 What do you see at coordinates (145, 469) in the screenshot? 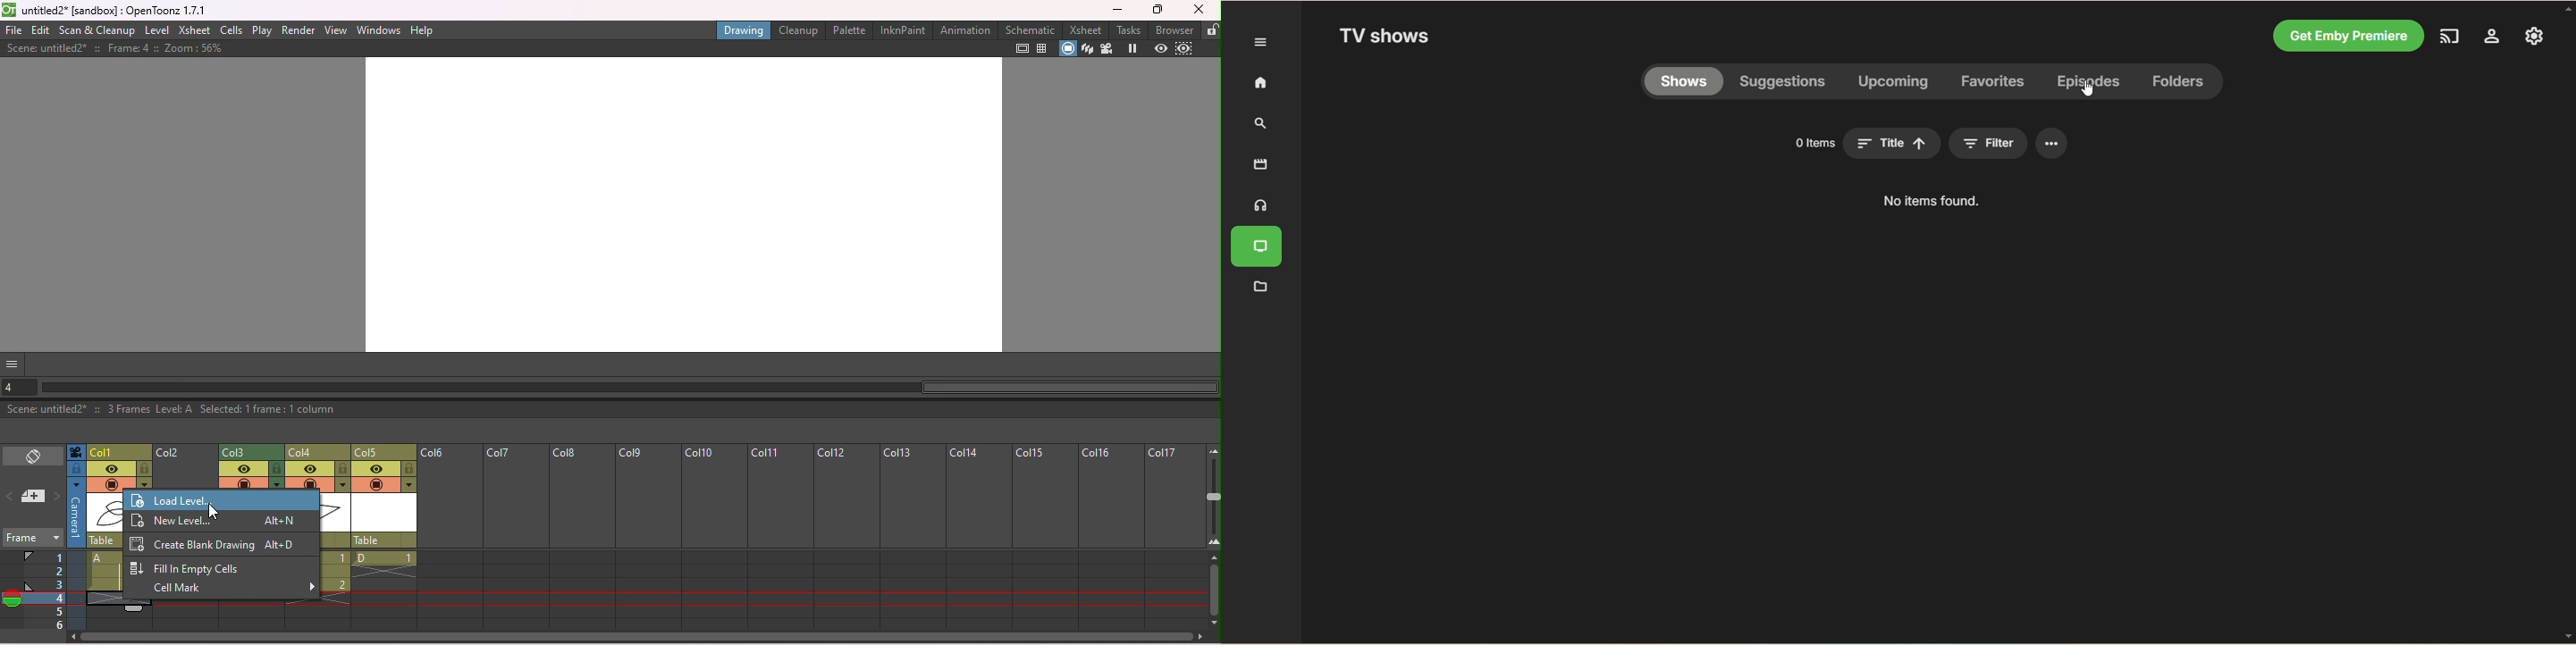
I see `lock toggle` at bounding box center [145, 469].